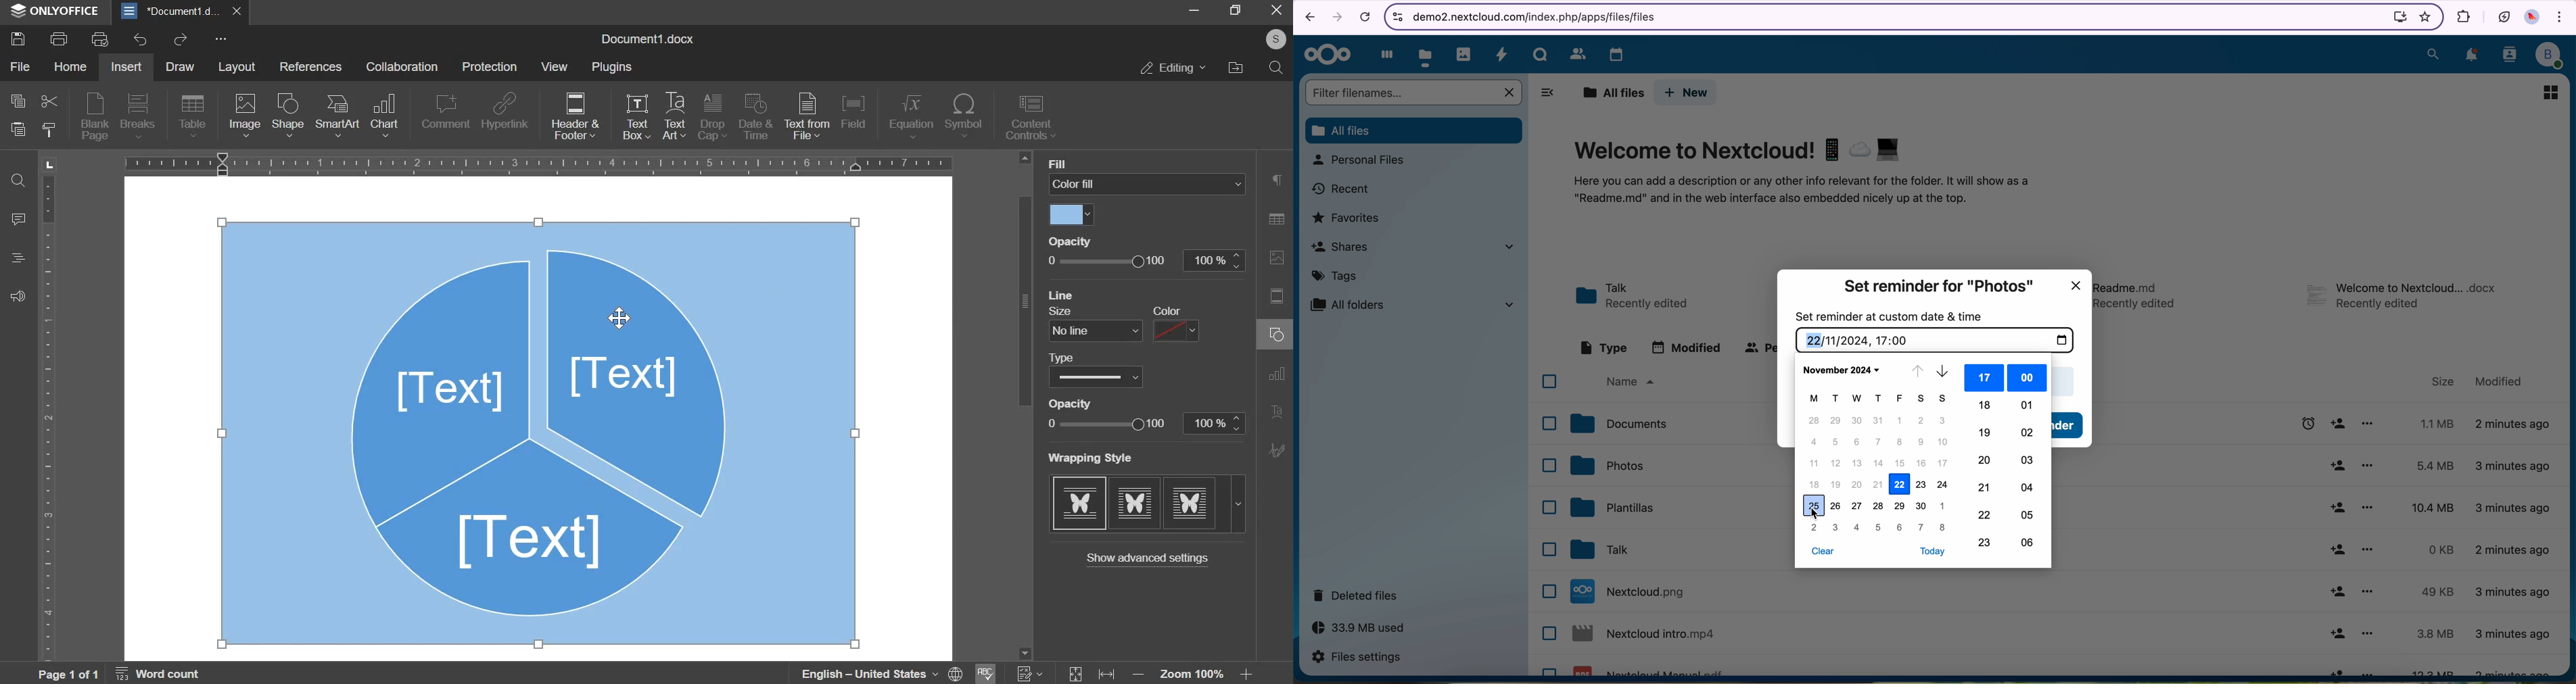 The width and height of the screenshot is (2576, 700). I want to click on cancel, so click(1364, 18).